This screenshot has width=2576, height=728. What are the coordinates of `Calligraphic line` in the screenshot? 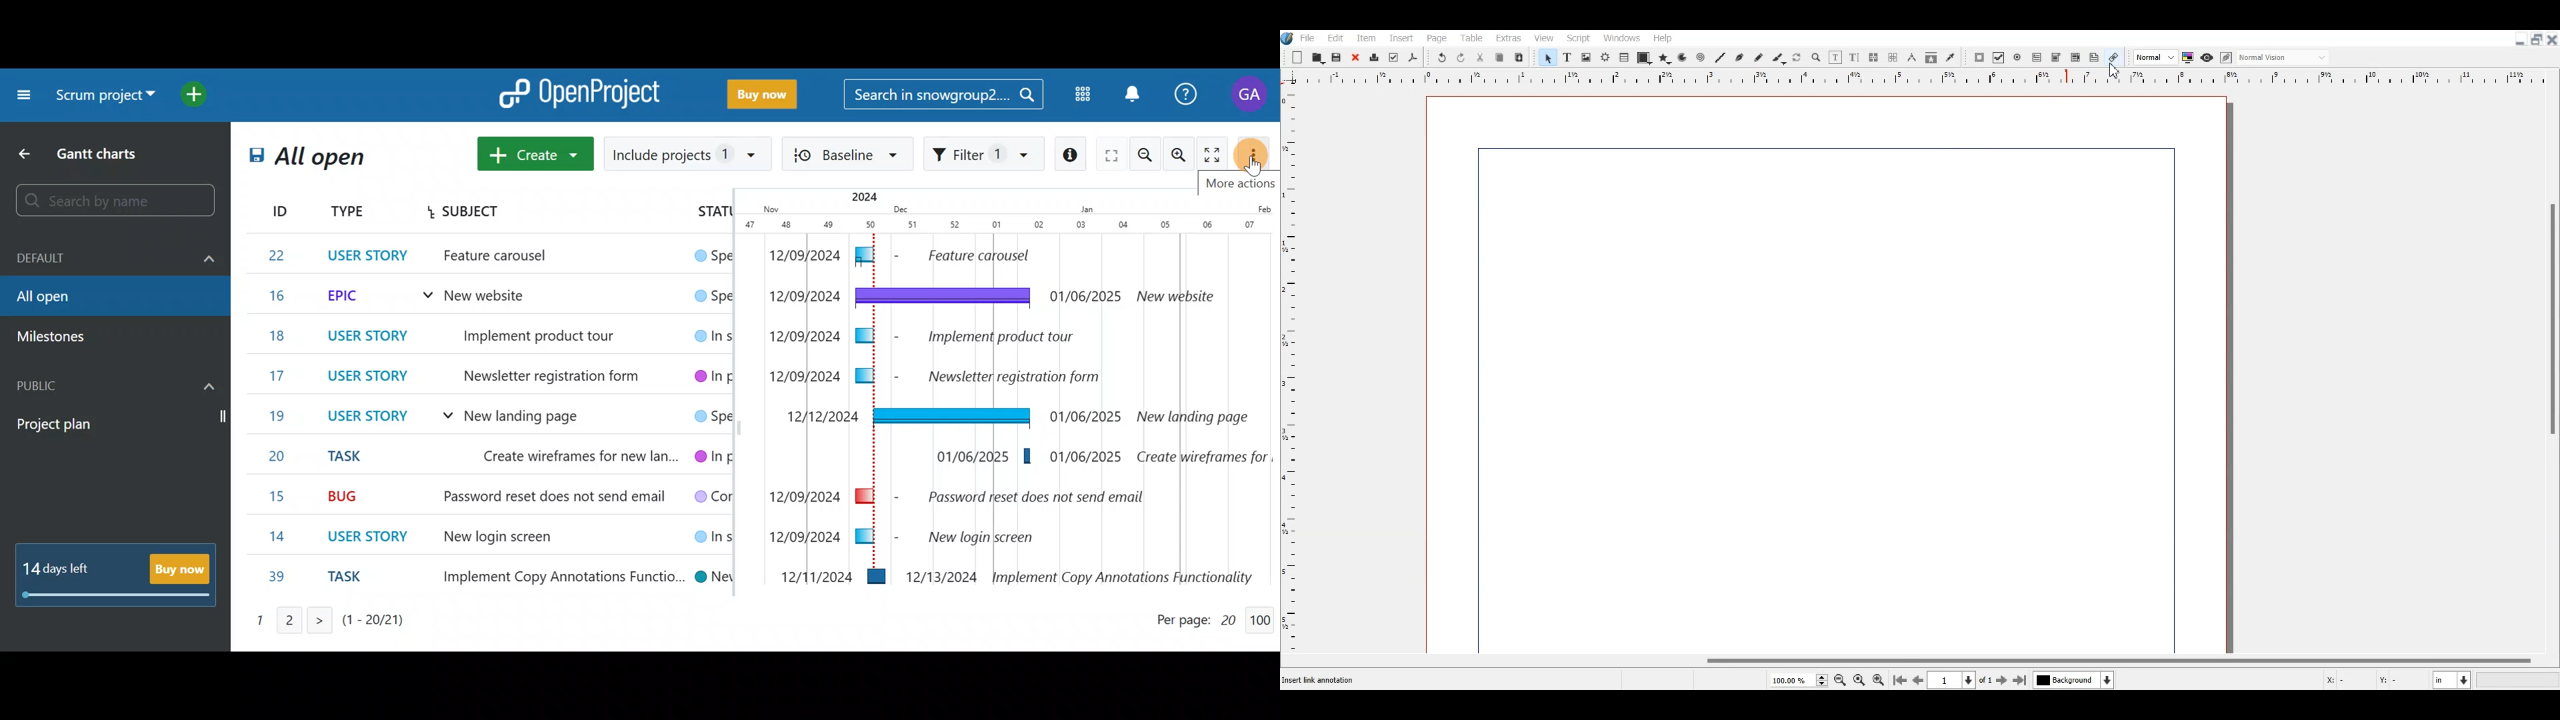 It's located at (1779, 58).